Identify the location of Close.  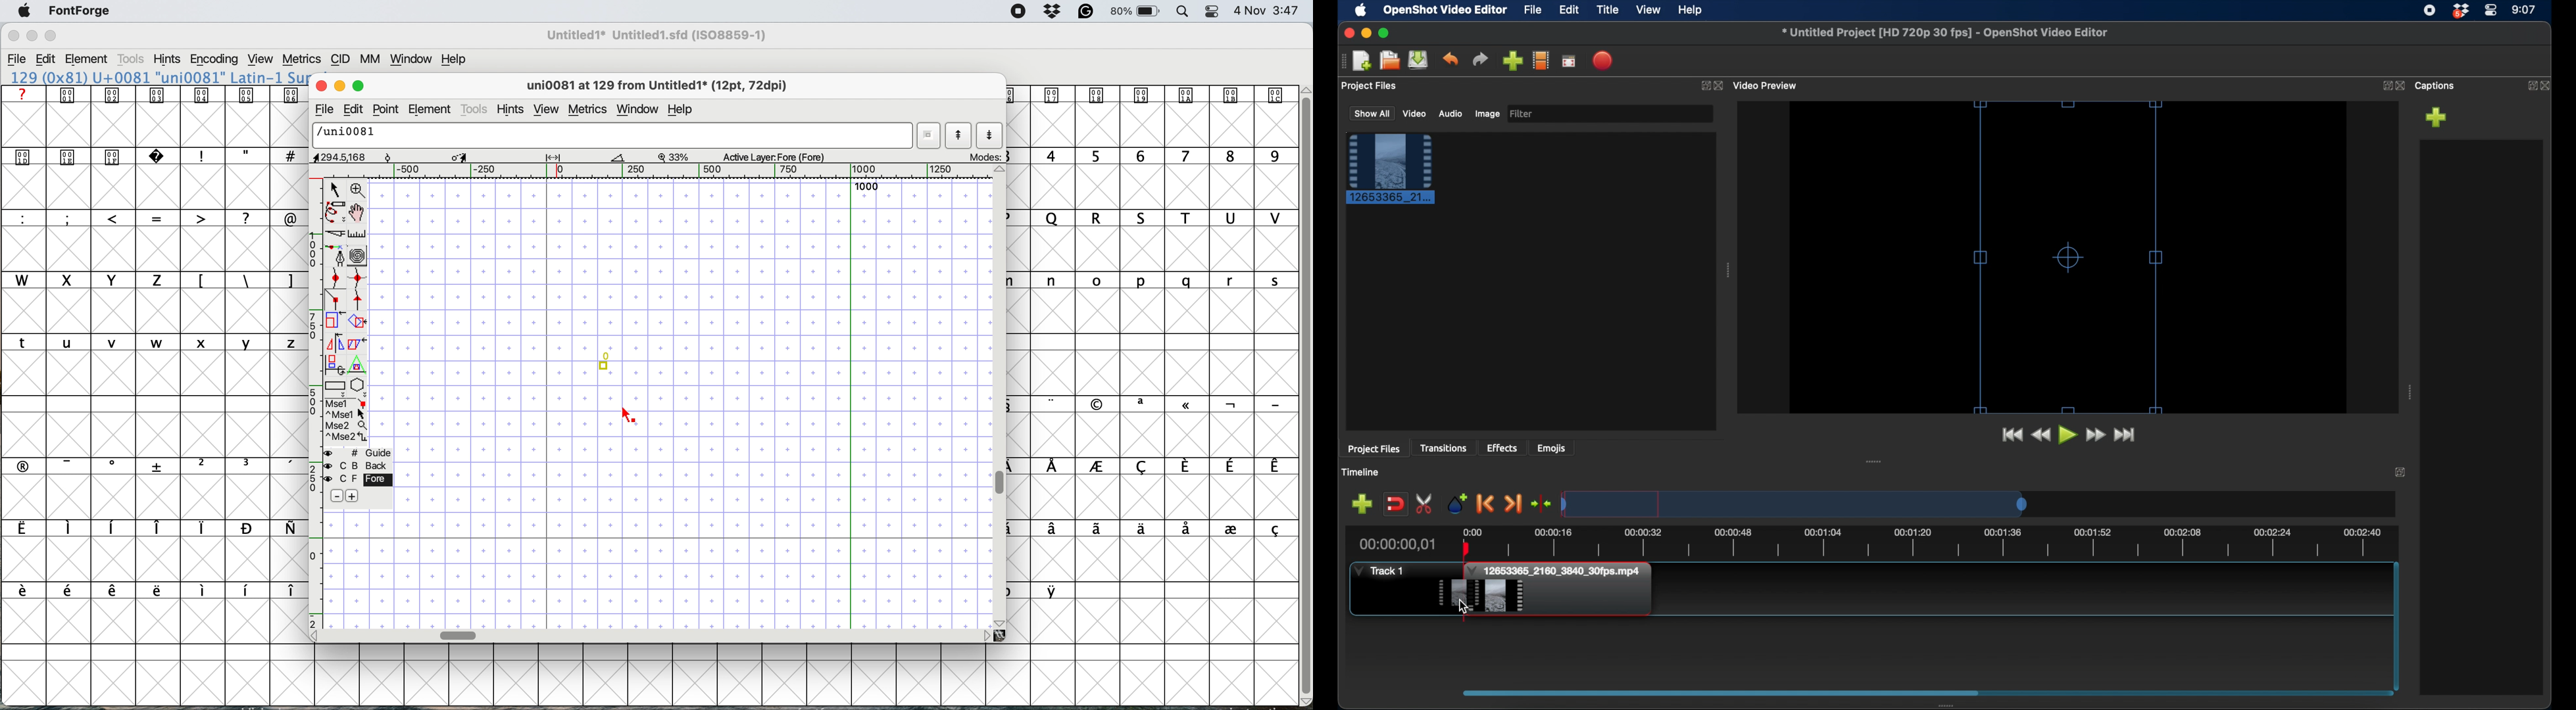
(14, 36).